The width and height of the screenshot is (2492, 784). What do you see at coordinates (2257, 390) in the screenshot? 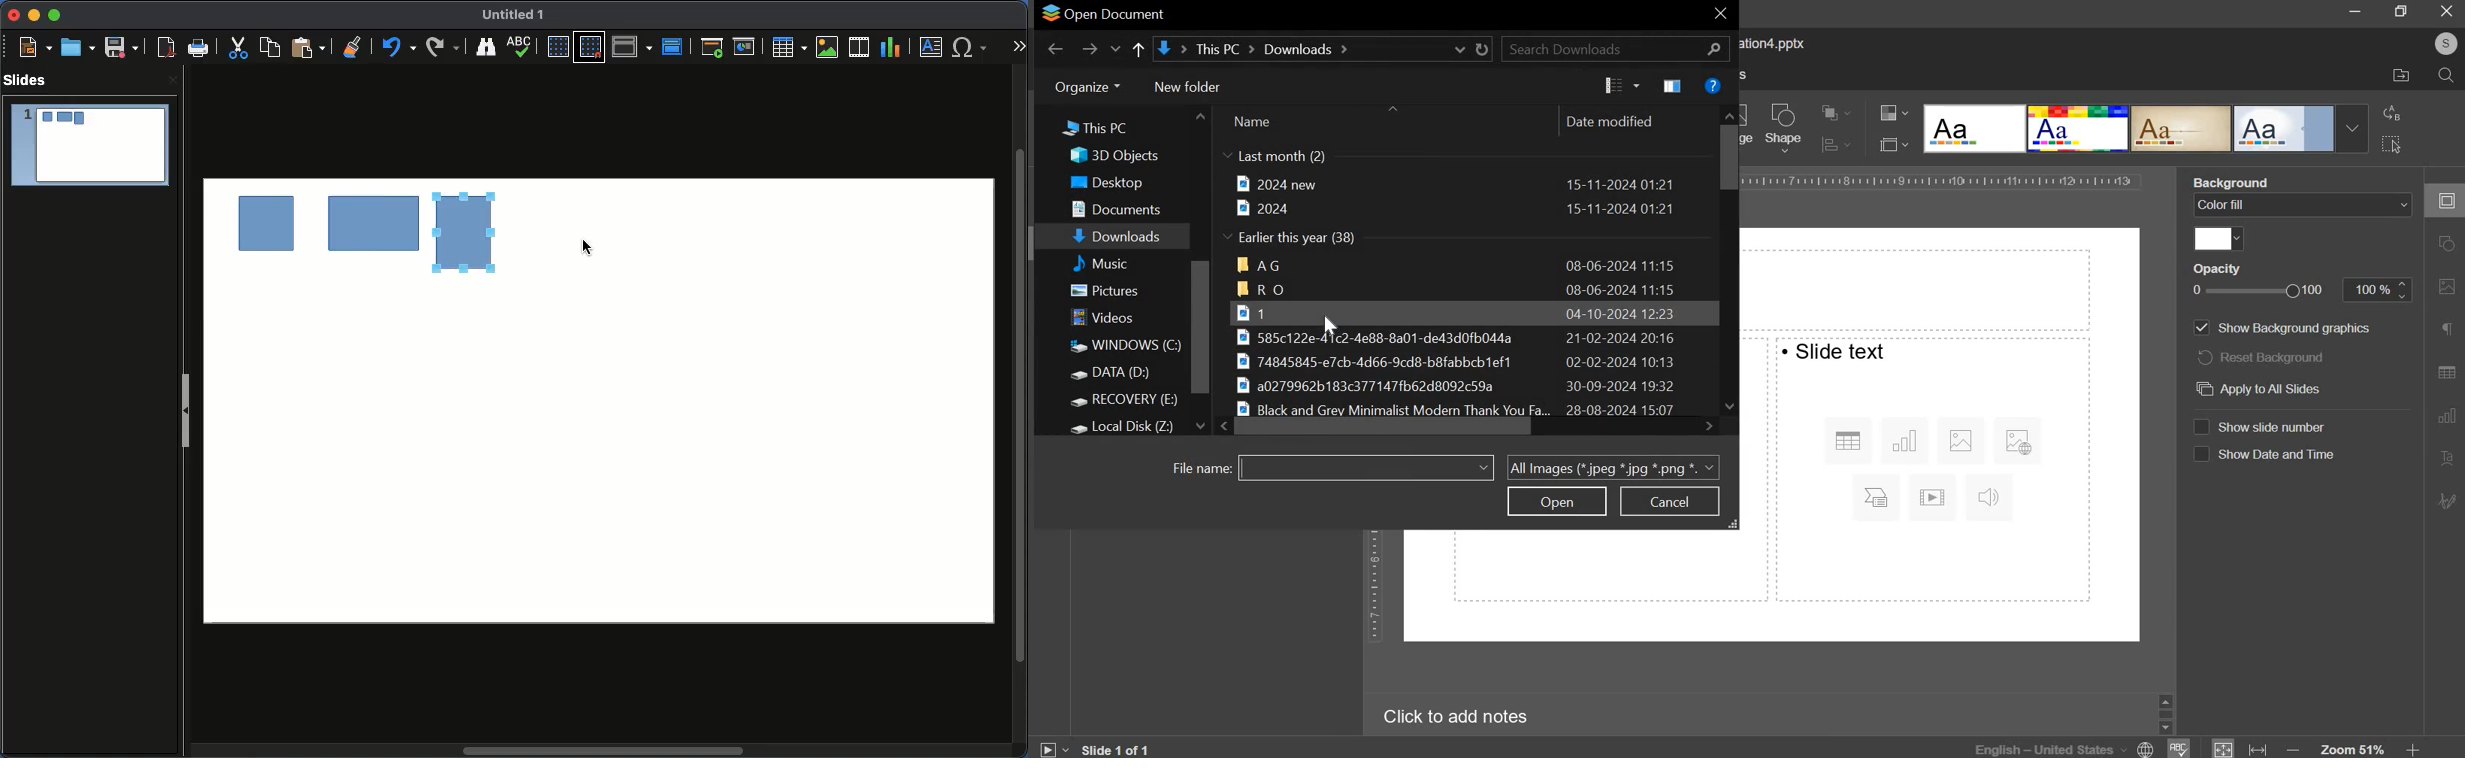
I see `apply to all slides` at bounding box center [2257, 390].